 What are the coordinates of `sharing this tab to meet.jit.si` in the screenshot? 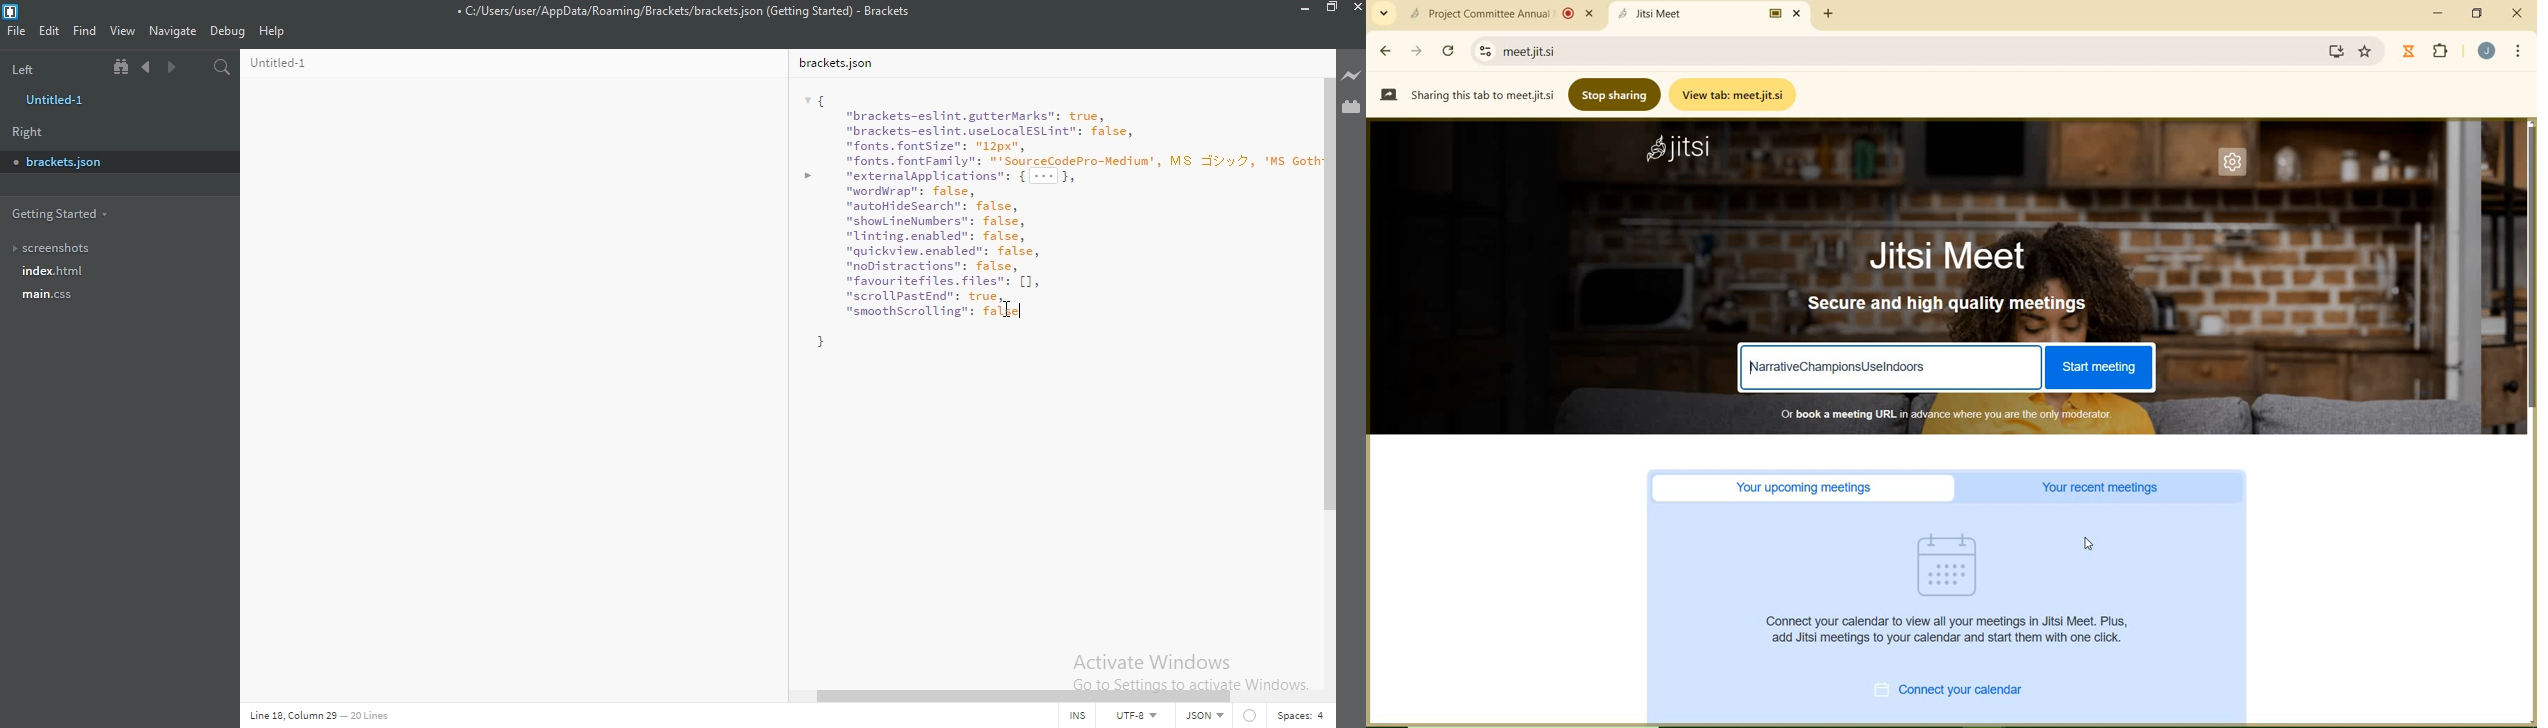 It's located at (1466, 97).